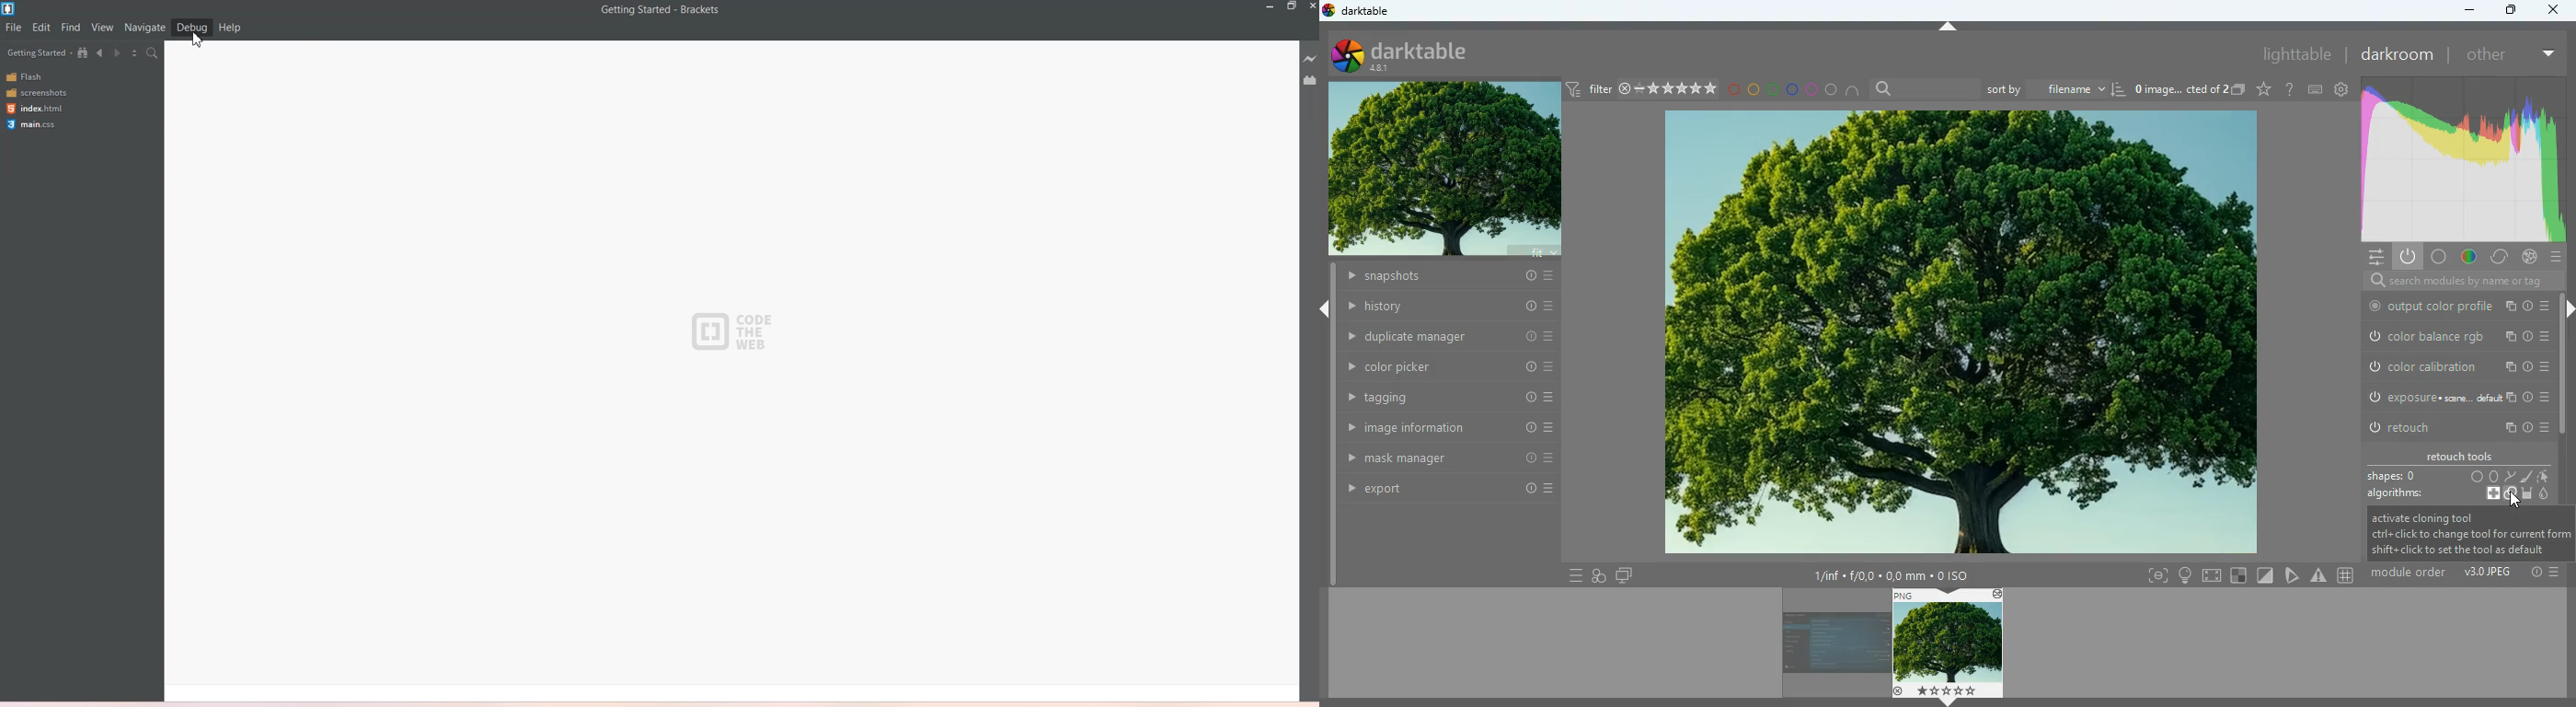 The height and width of the screenshot is (728, 2576). What do you see at coordinates (1456, 336) in the screenshot?
I see `duplicate manager` at bounding box center [1456, 336].